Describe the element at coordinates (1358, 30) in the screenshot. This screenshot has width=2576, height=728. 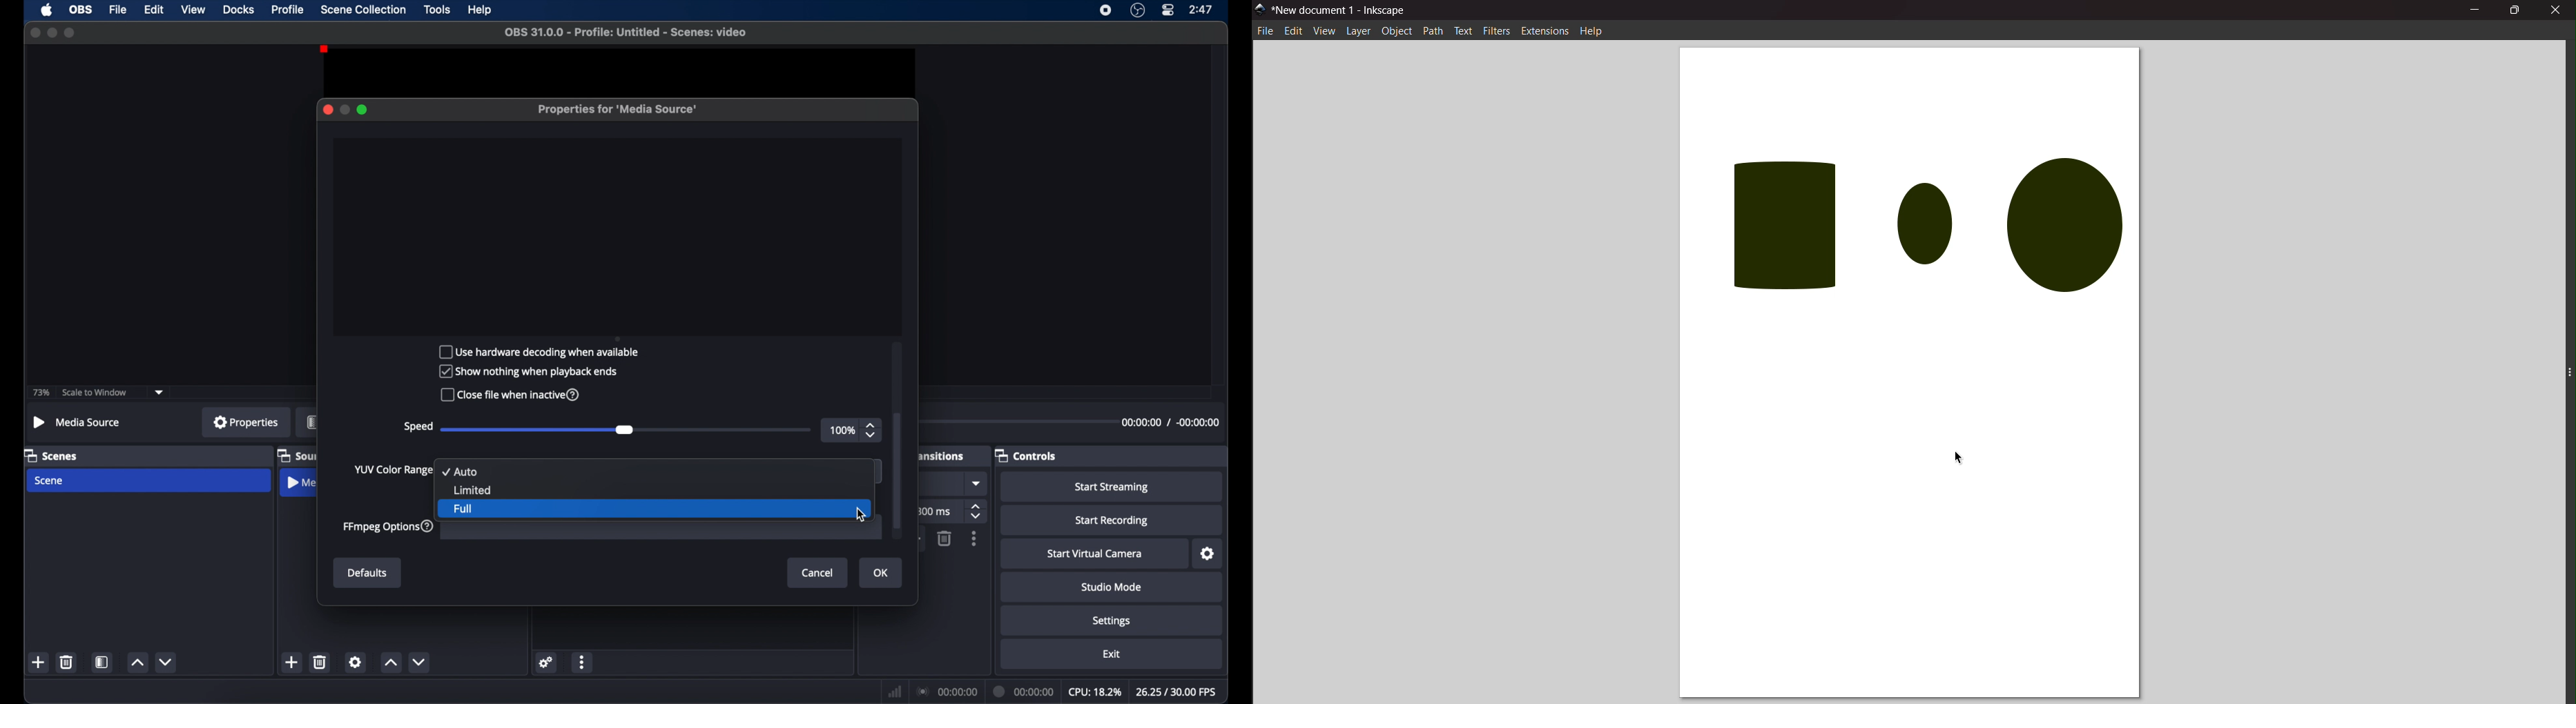
I see `layer` at that location.